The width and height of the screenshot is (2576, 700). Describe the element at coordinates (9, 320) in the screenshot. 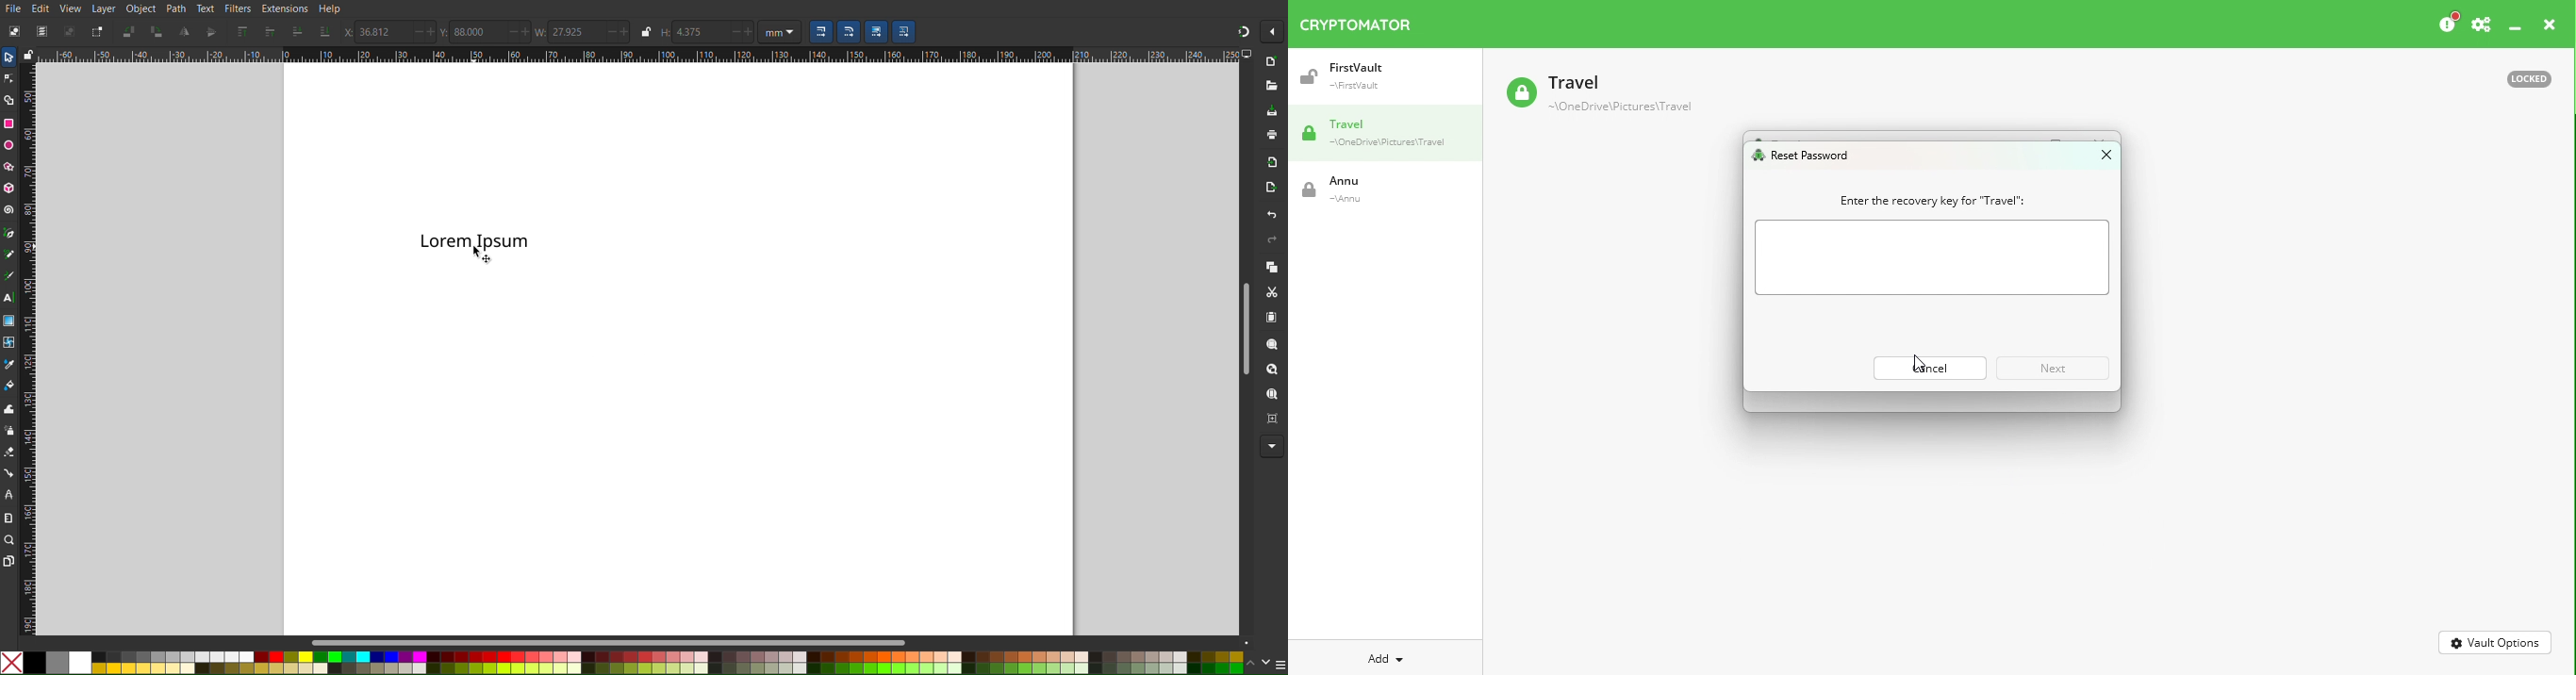

I see `Gradient Tool` at that location.